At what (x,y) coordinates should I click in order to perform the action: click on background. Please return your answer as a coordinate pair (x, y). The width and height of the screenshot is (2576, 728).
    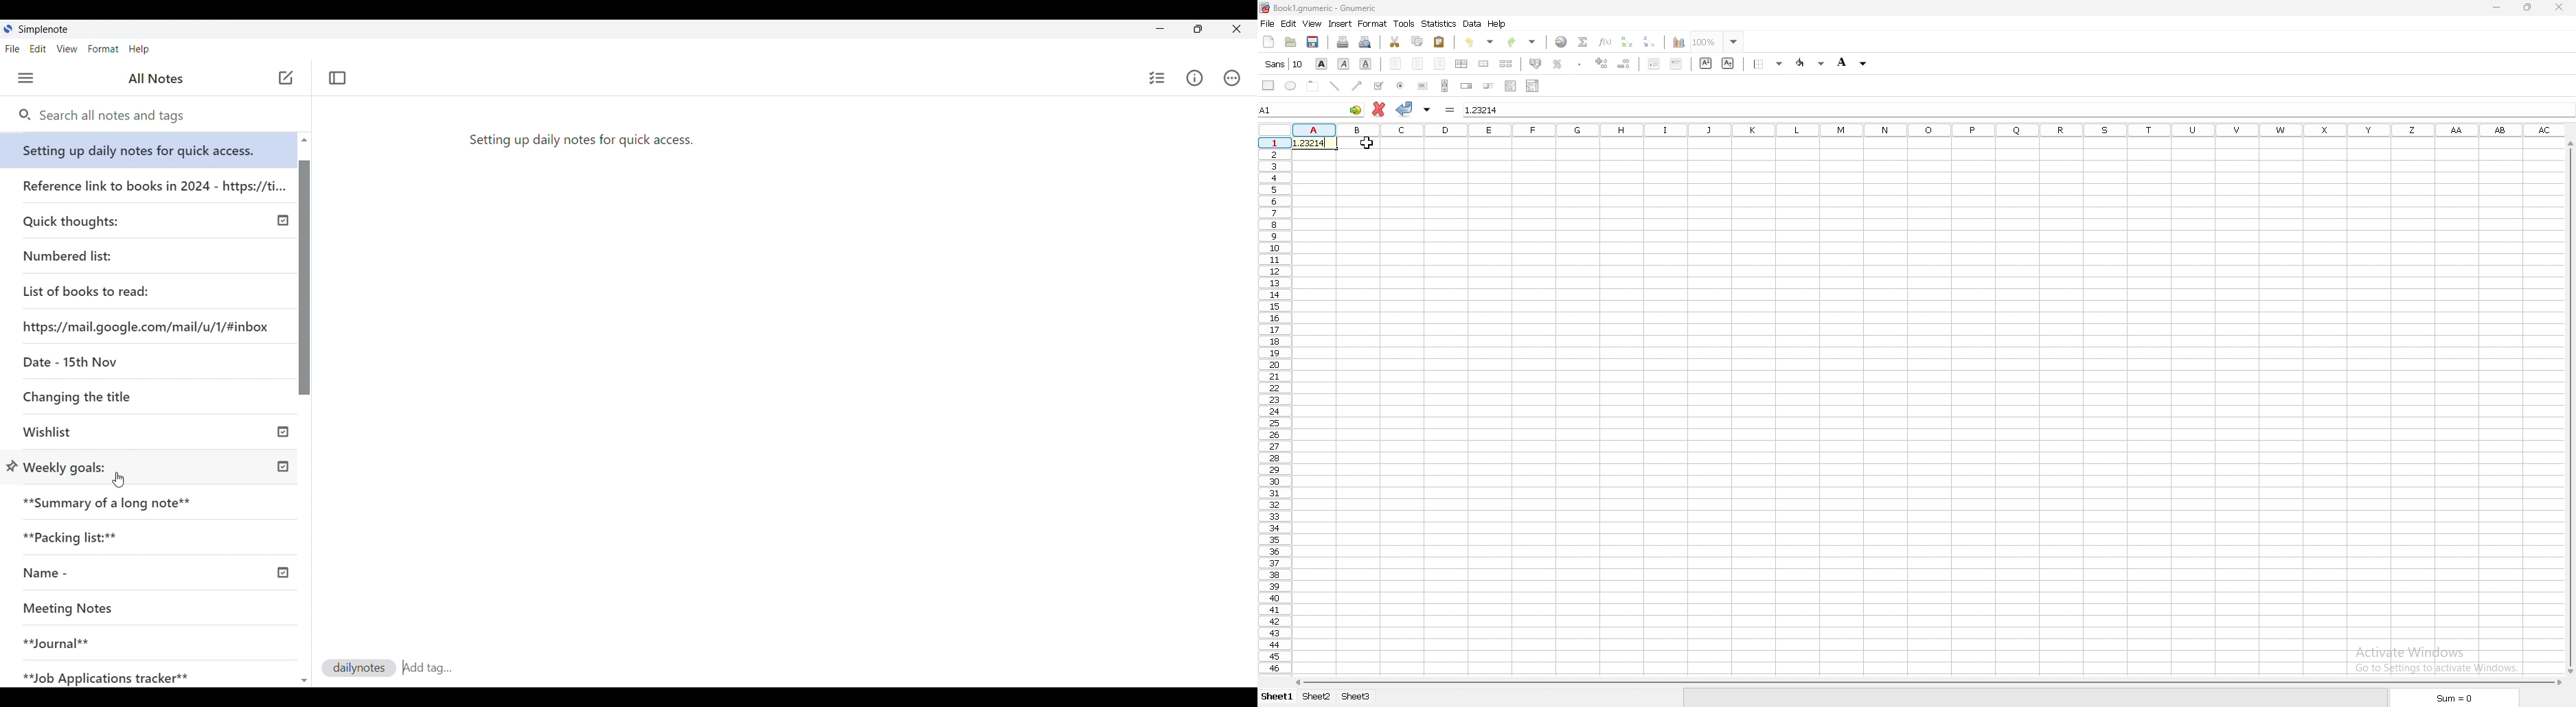
    Looking at the image, I should click on (1856, 62).